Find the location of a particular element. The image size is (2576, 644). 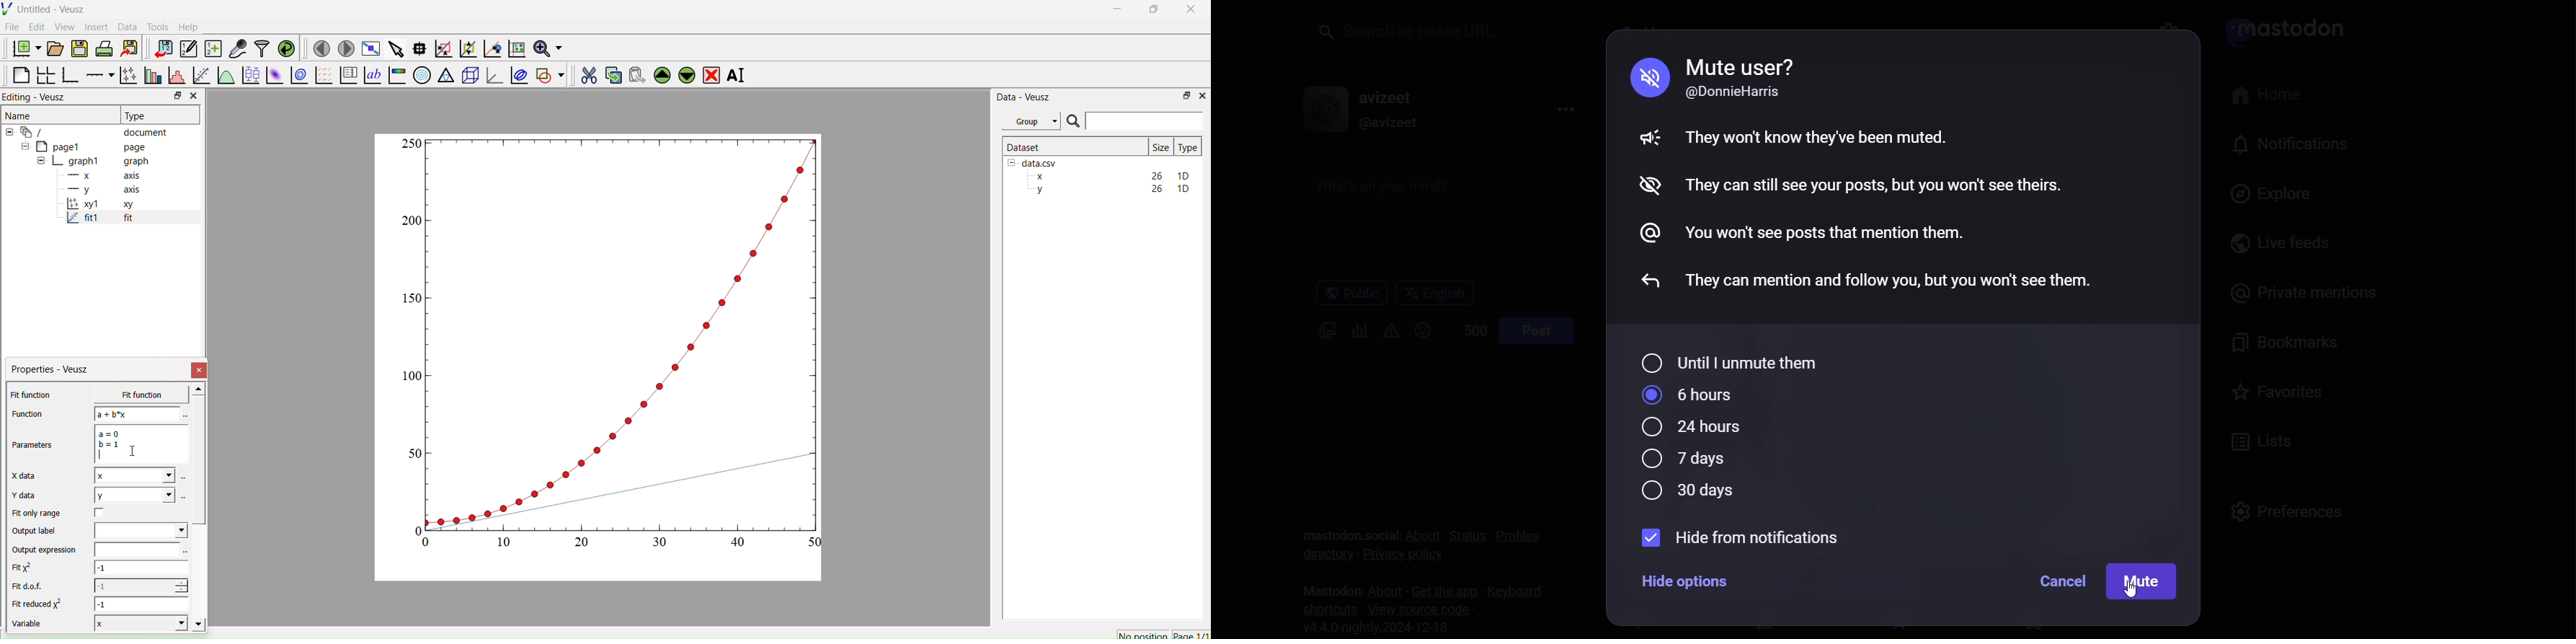

Select using dataset browser is located at coordinates (184, 496).